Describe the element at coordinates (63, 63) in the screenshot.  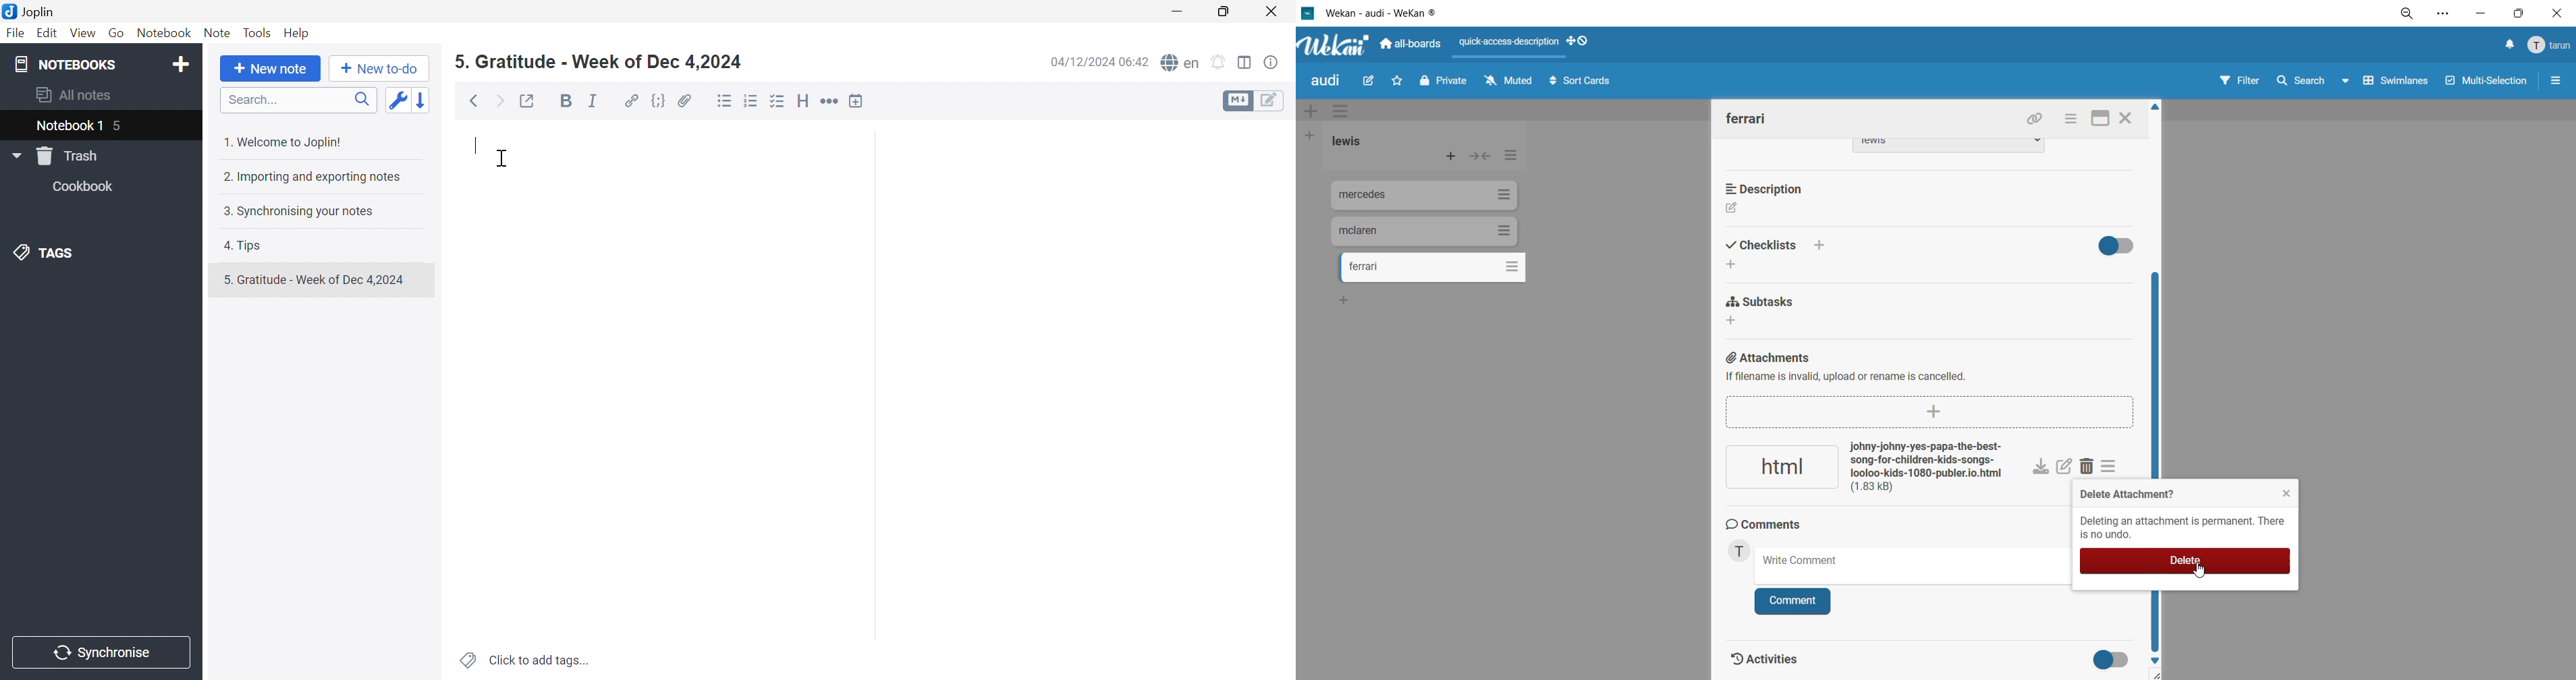
I see `NOTEBOOKS` at that location.